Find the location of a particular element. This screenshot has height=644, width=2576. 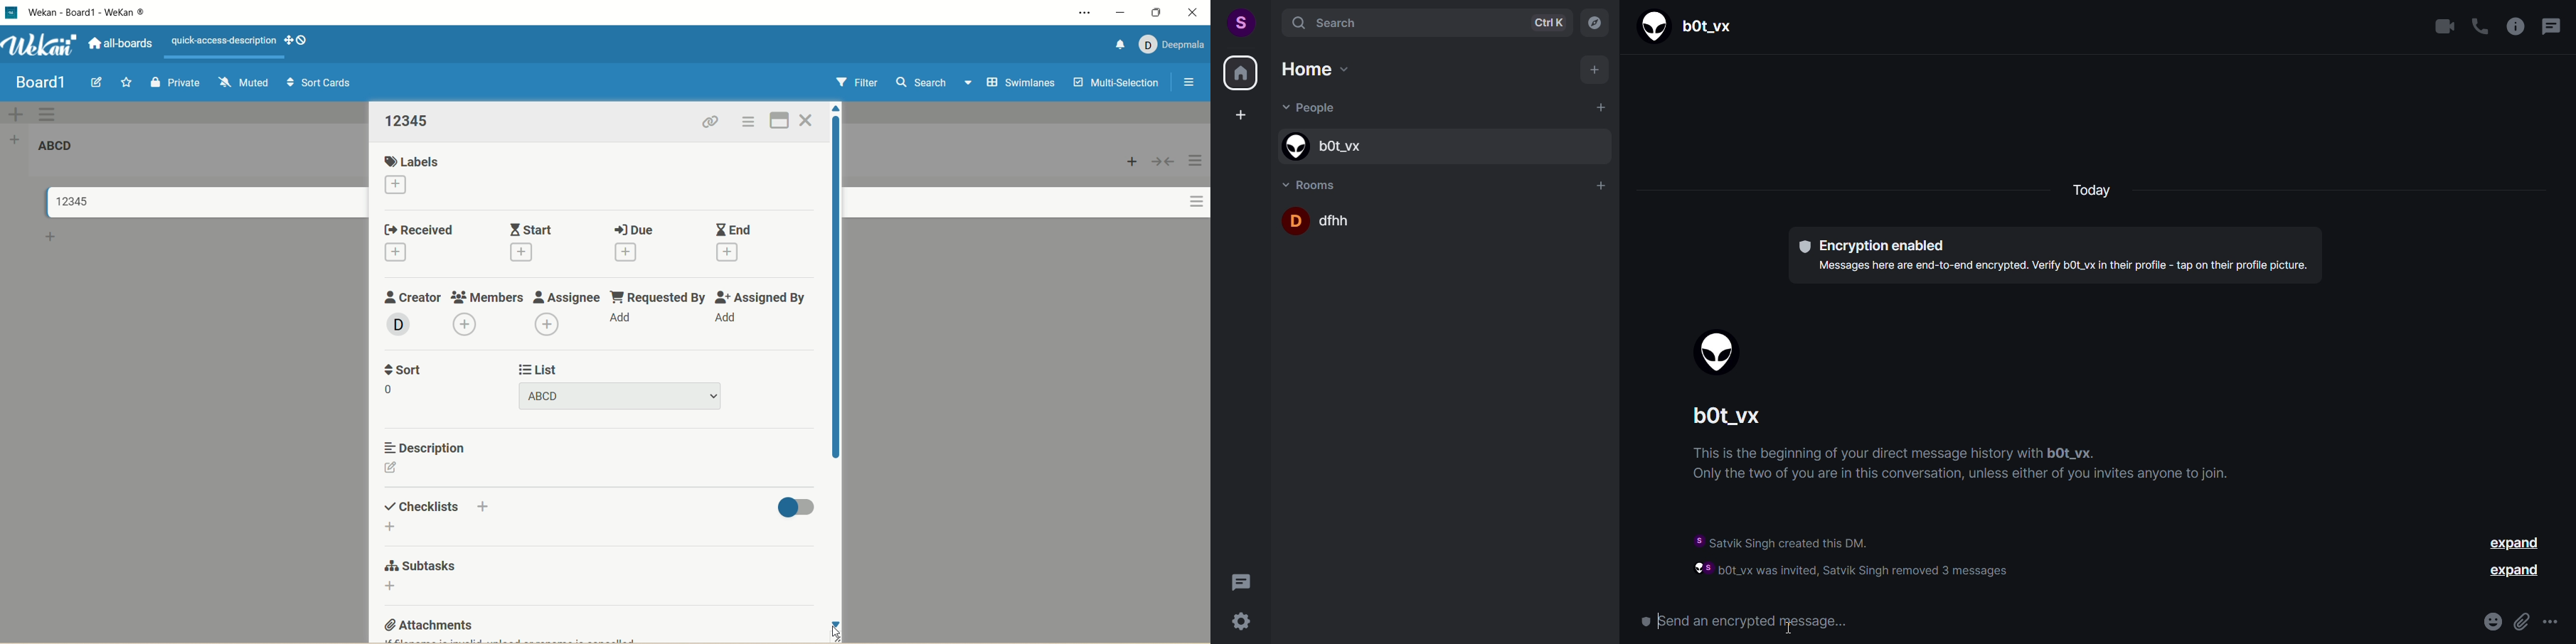

add list is located at coordinates (18, 139).